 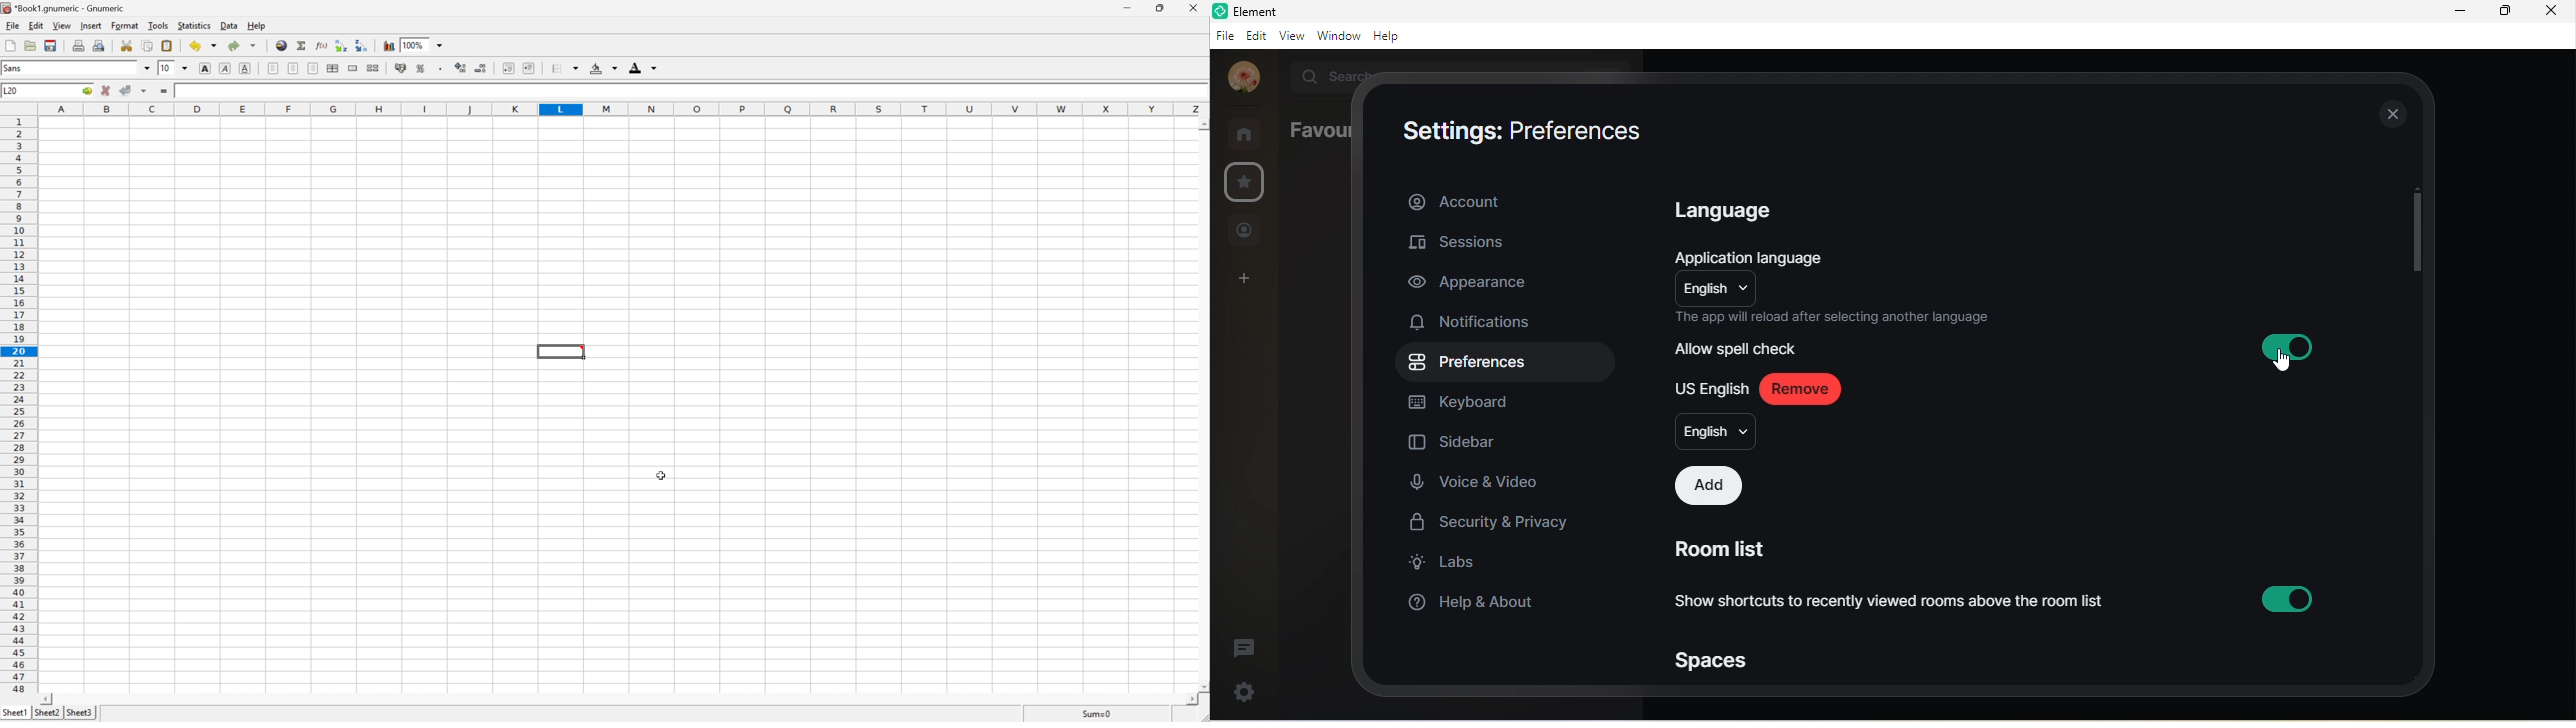 What do you see at coordinates (2419, 235) in the screenshot?
I see `vertical scroll bar` at bounding box center [2419, 235].